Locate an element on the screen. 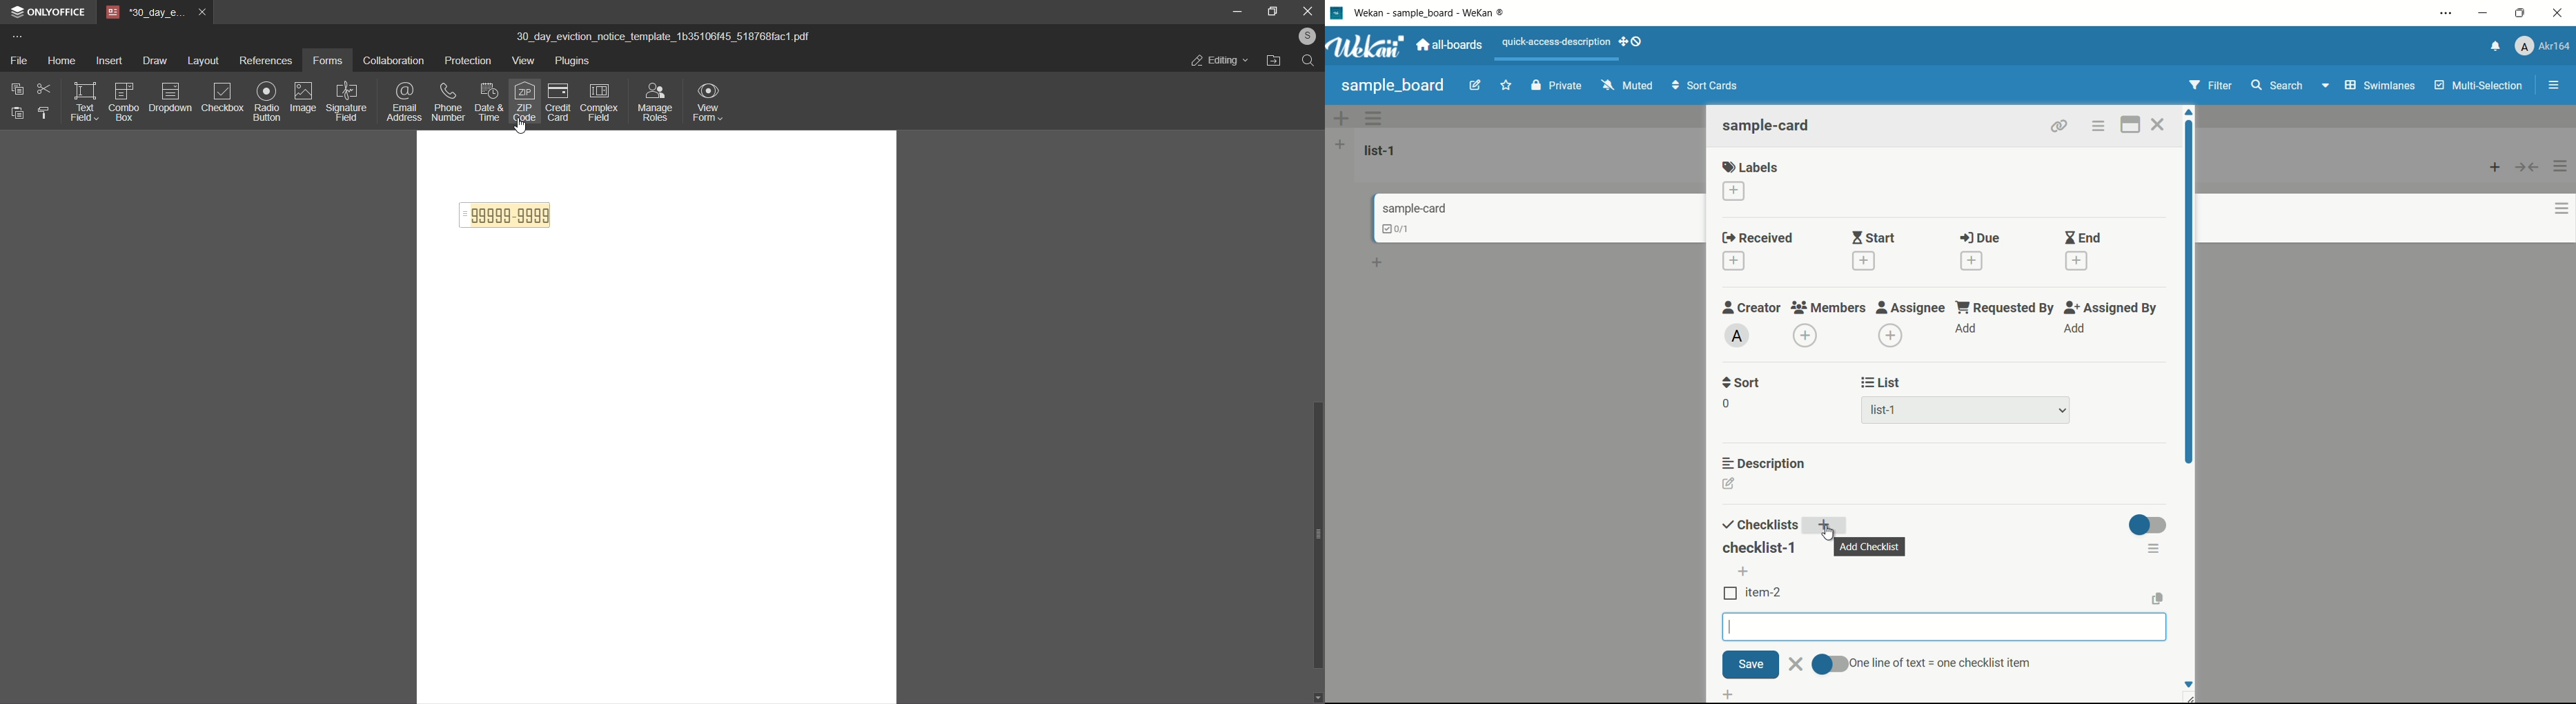  members is located at coordinates (1827, 308).